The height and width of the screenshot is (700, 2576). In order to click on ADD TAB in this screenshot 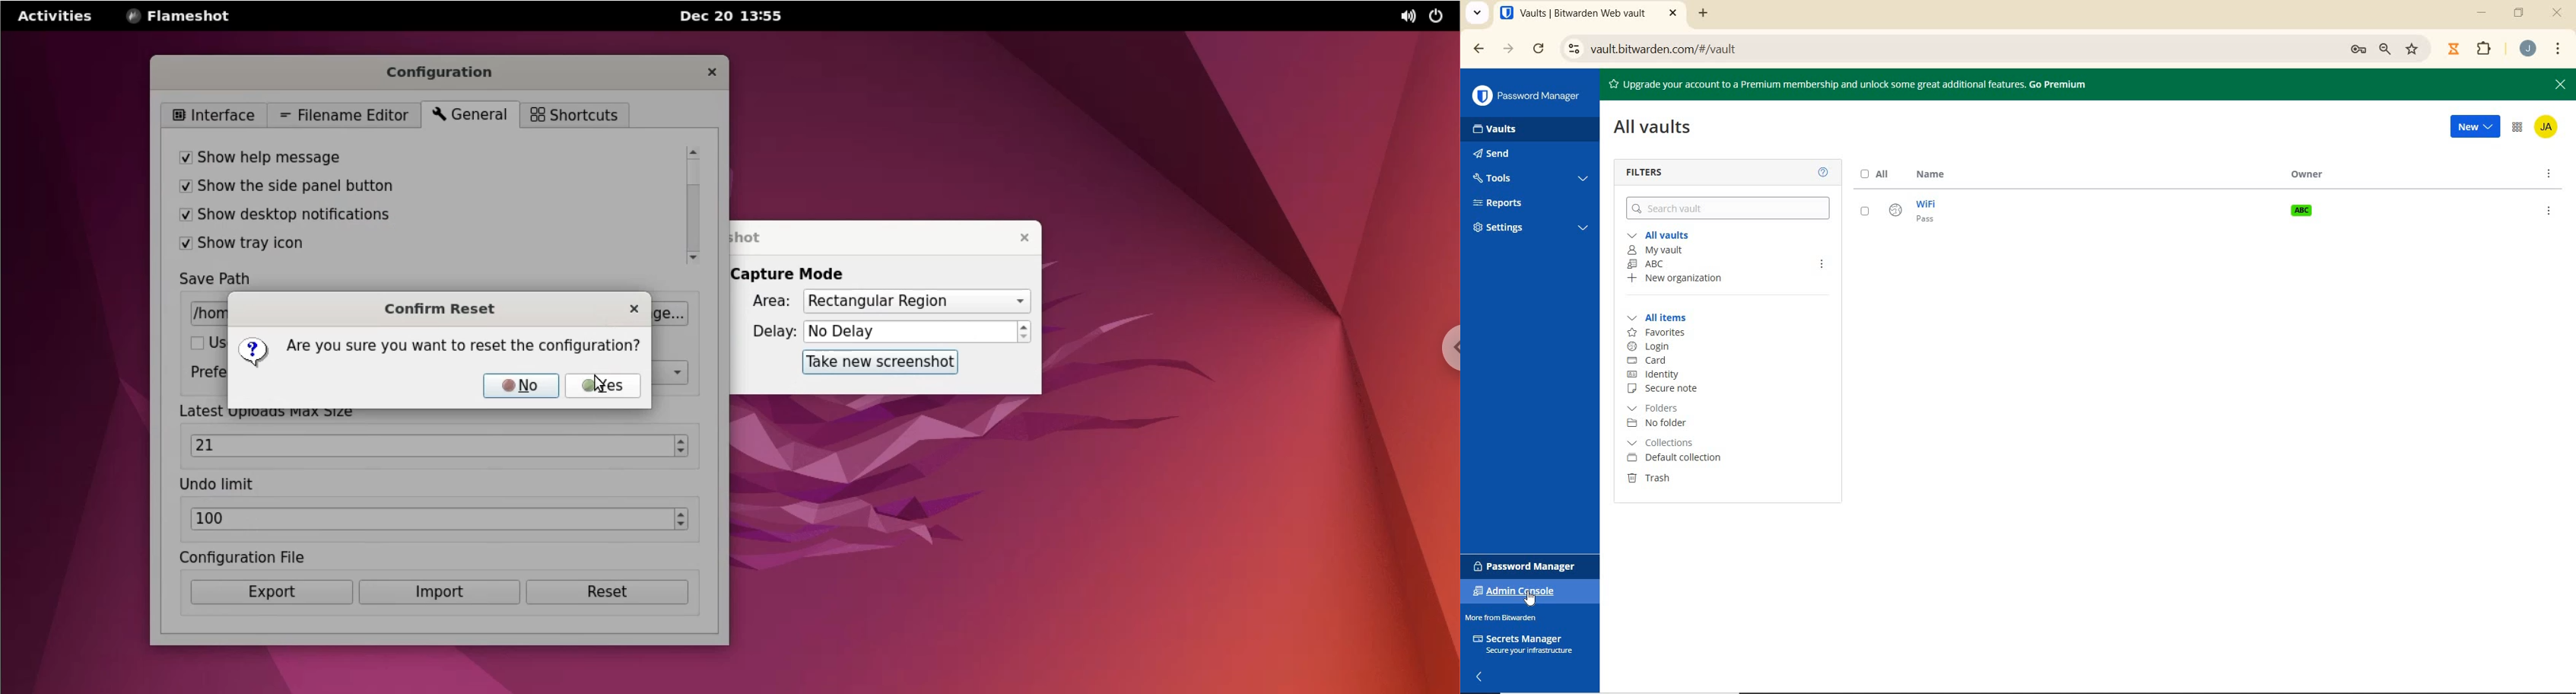, I will do `click(1701, 15)`.